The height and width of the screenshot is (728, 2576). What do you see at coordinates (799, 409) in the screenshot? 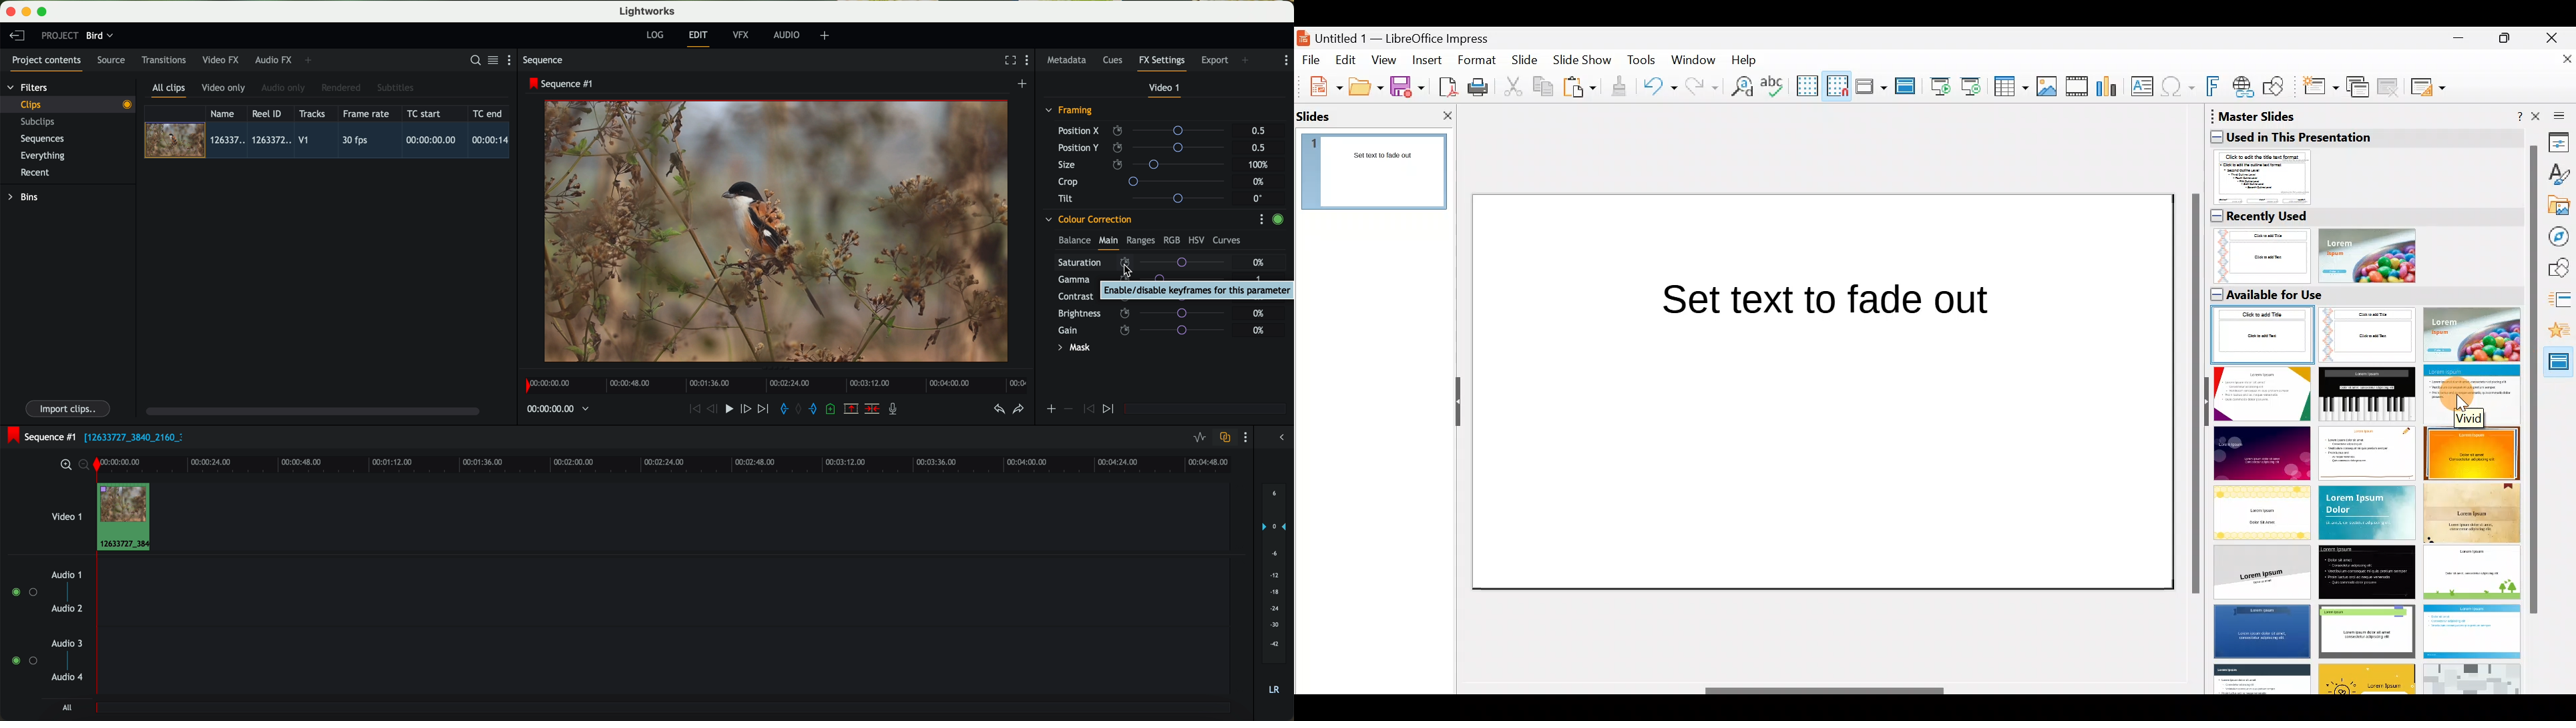
I see `clear marks` at bounding box center [799, 409].